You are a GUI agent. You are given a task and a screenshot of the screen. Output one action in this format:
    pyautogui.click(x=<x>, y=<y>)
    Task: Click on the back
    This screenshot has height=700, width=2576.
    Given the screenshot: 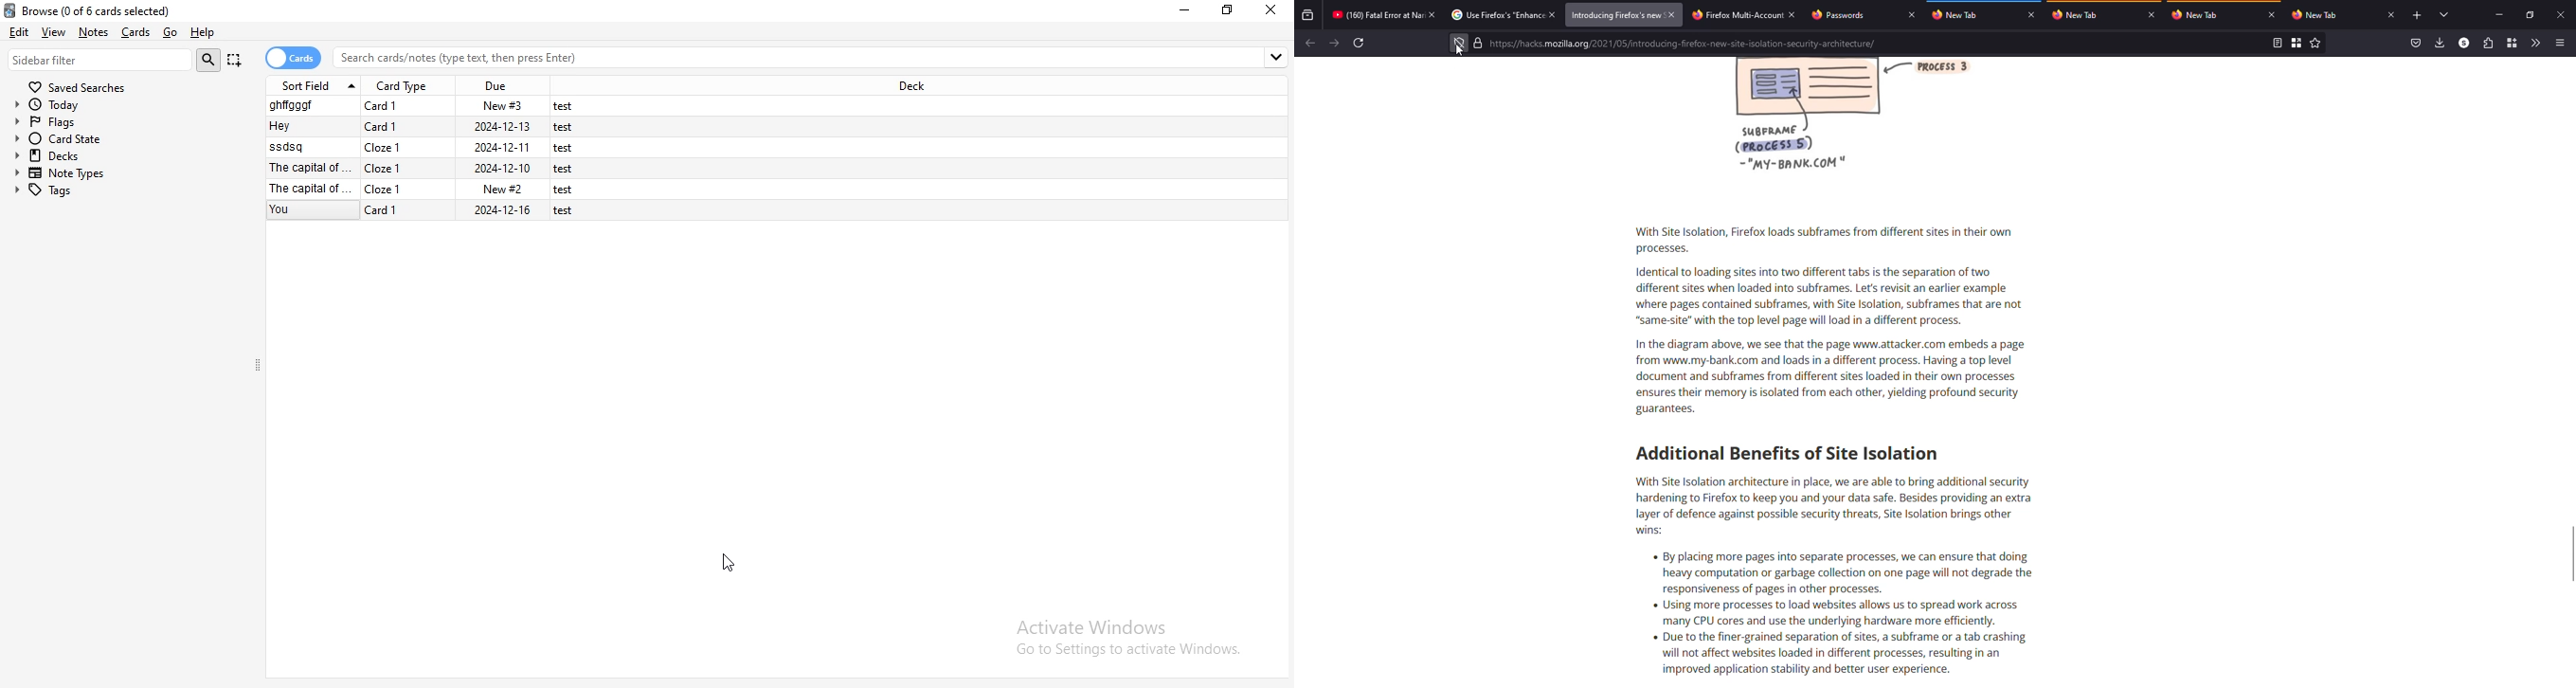 What is the action you would take?
    pyautogui.click(x=1310, y=43)
    